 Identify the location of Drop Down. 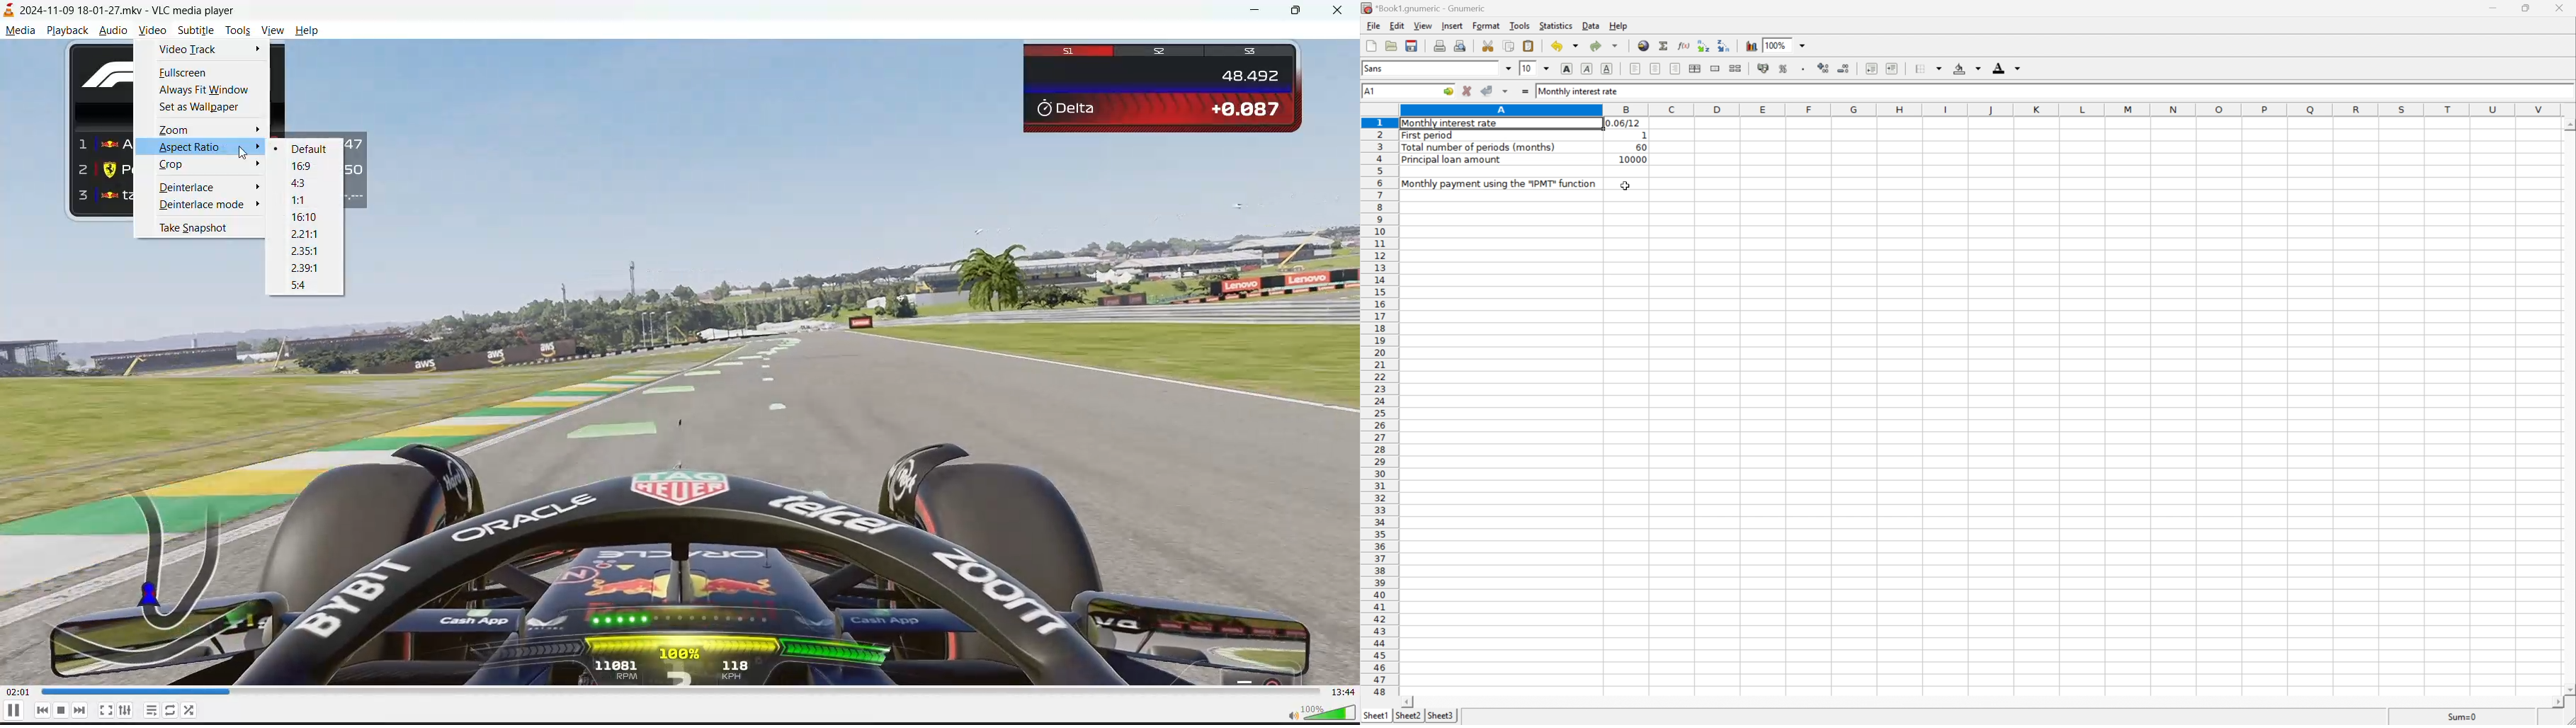
(1509, 68).